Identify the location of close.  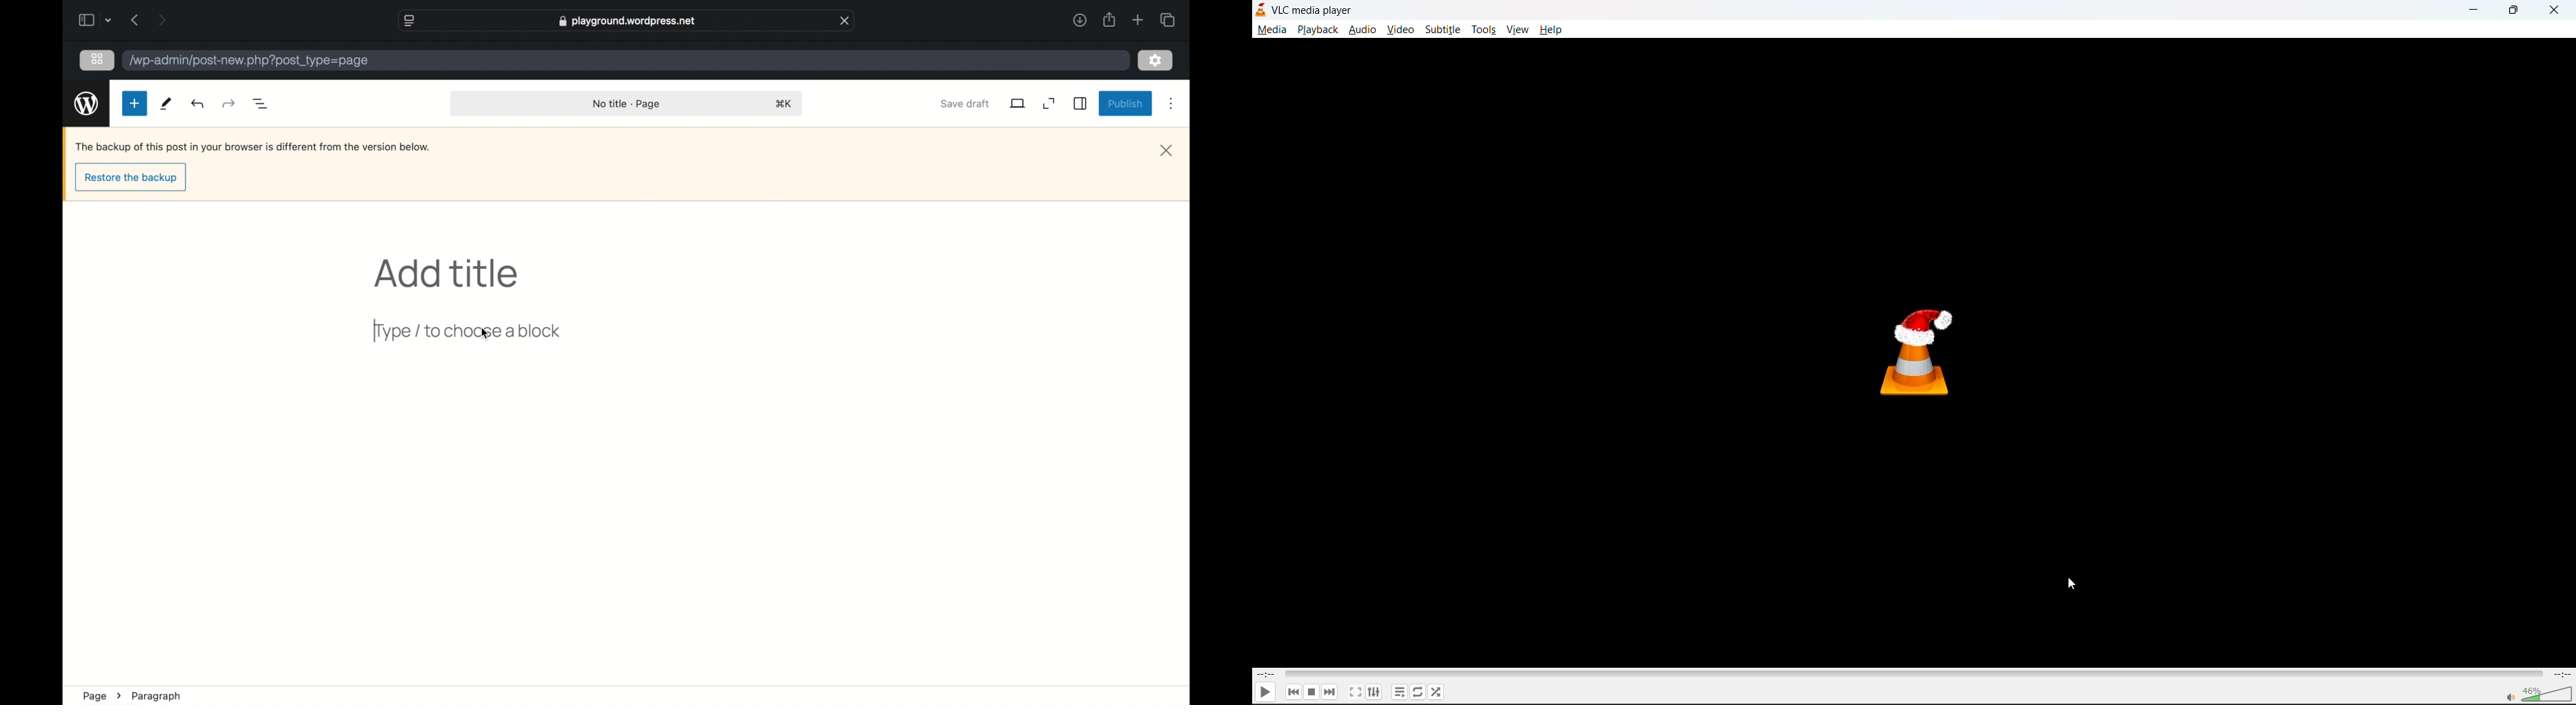
(2559, 10).